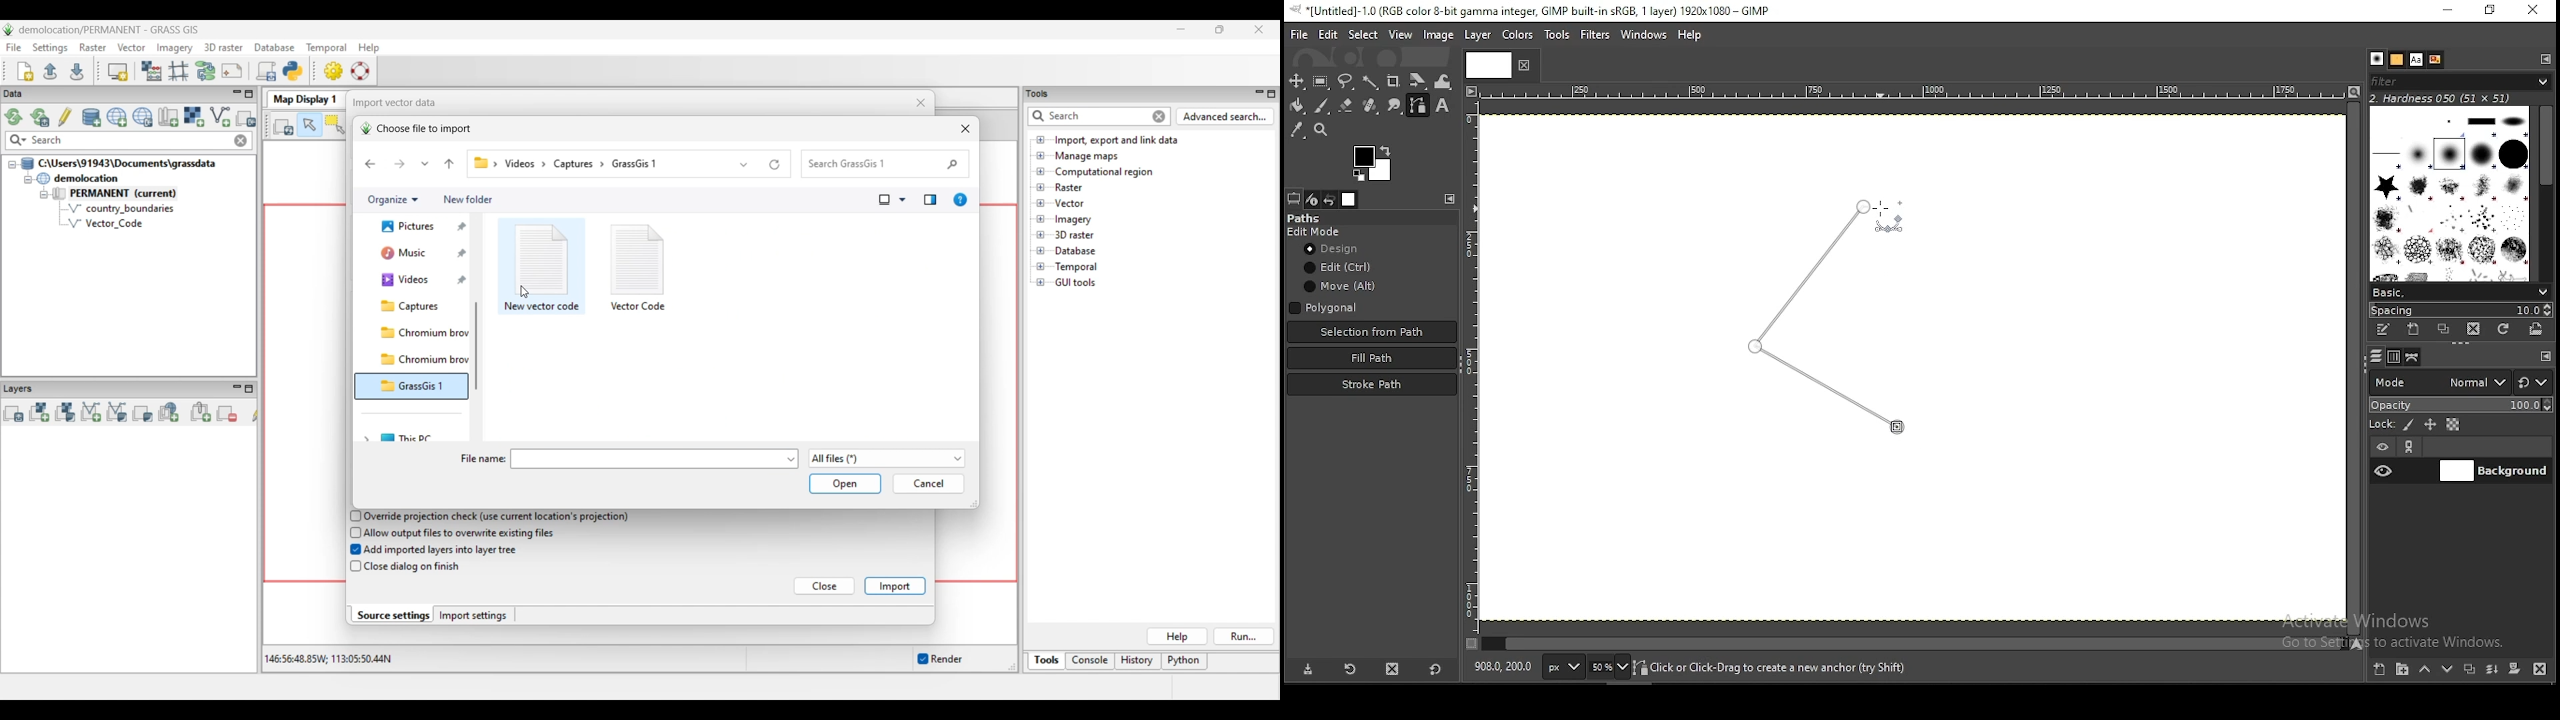  What do you see at coordinates (1418, 106) in the screenshot?
I see `paths tool` at bounding box center [1418, 106].